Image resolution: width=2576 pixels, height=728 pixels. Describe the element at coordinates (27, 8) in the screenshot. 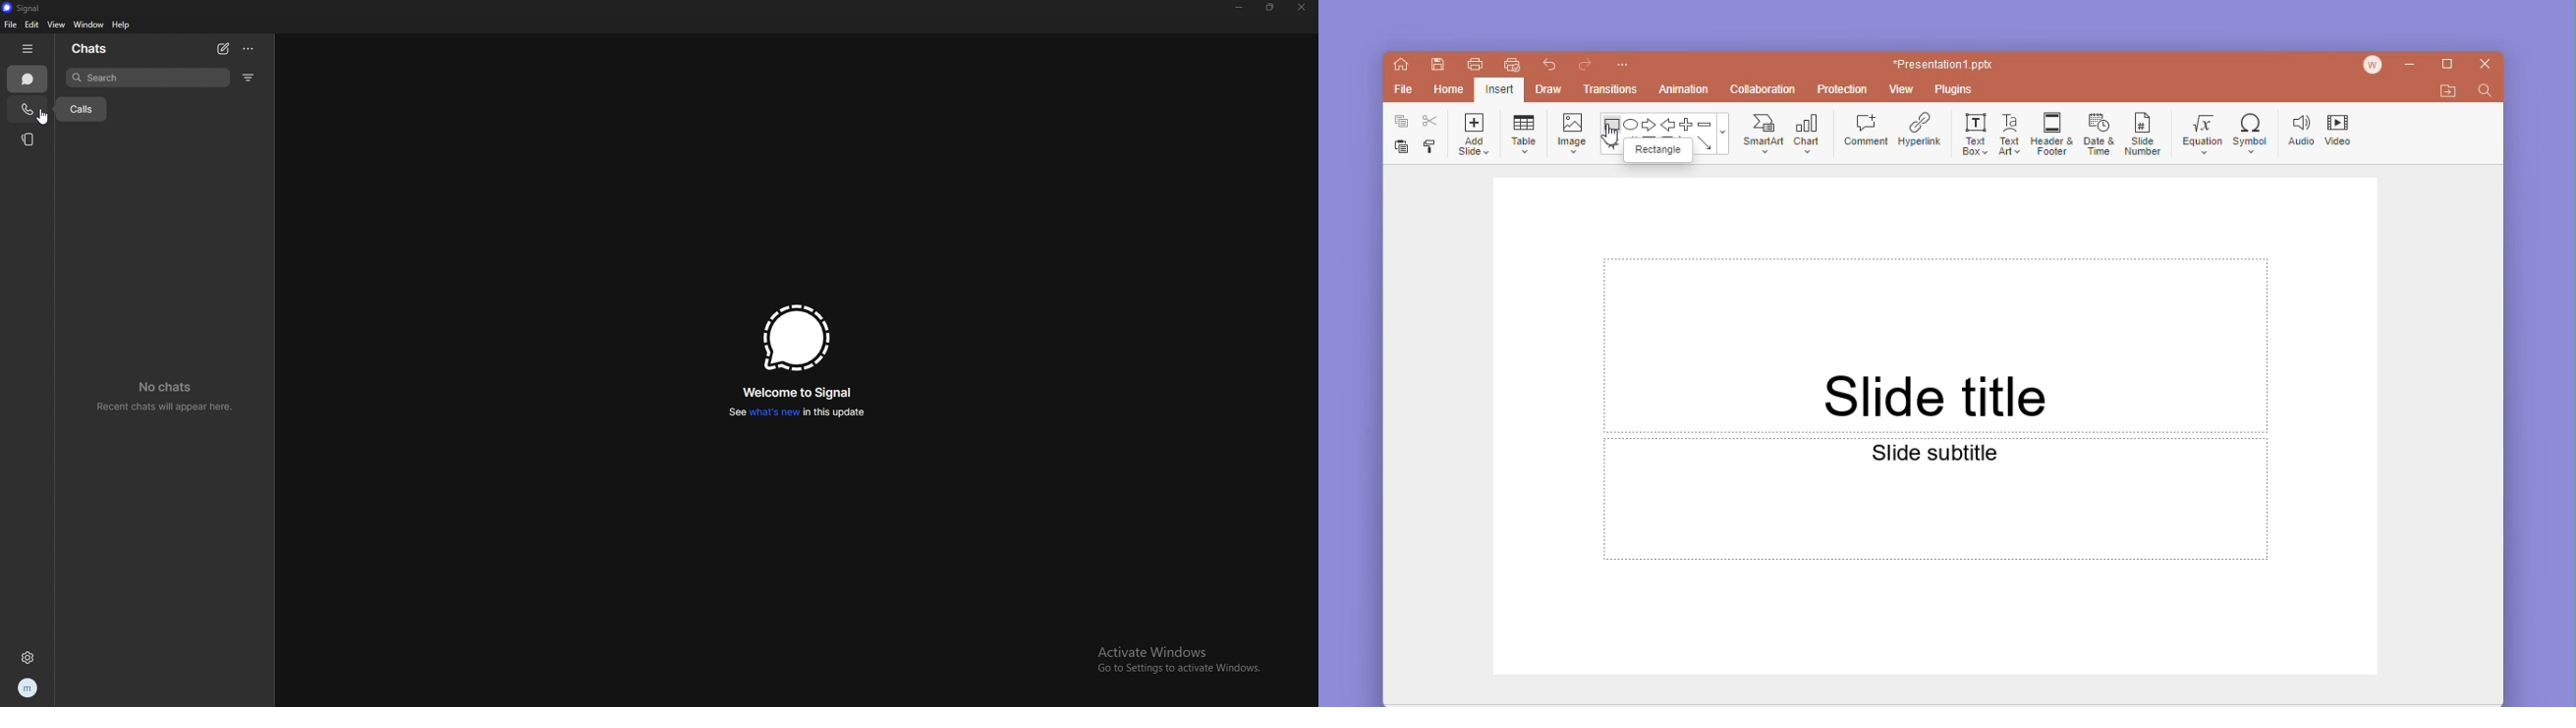

I see `signal` at that location.